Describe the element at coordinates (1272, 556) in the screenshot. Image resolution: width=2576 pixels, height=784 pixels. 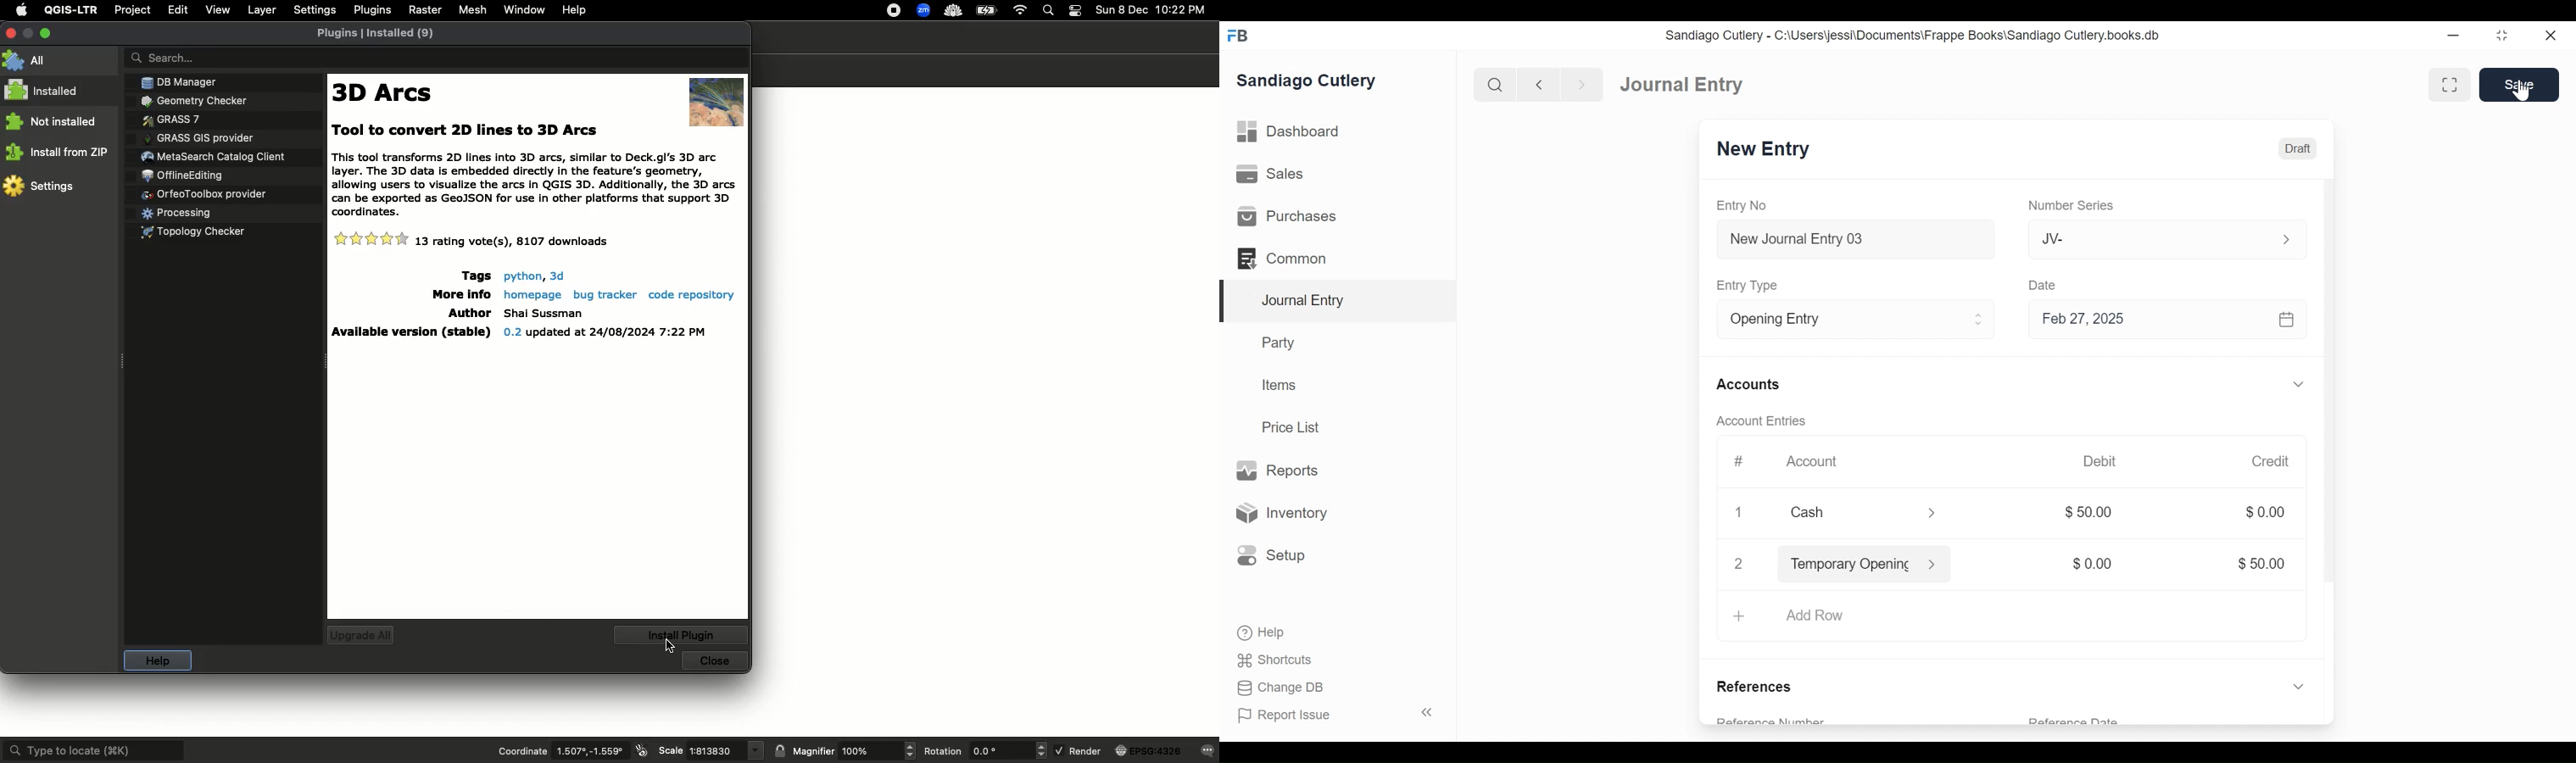
I see `Setup` at that location.